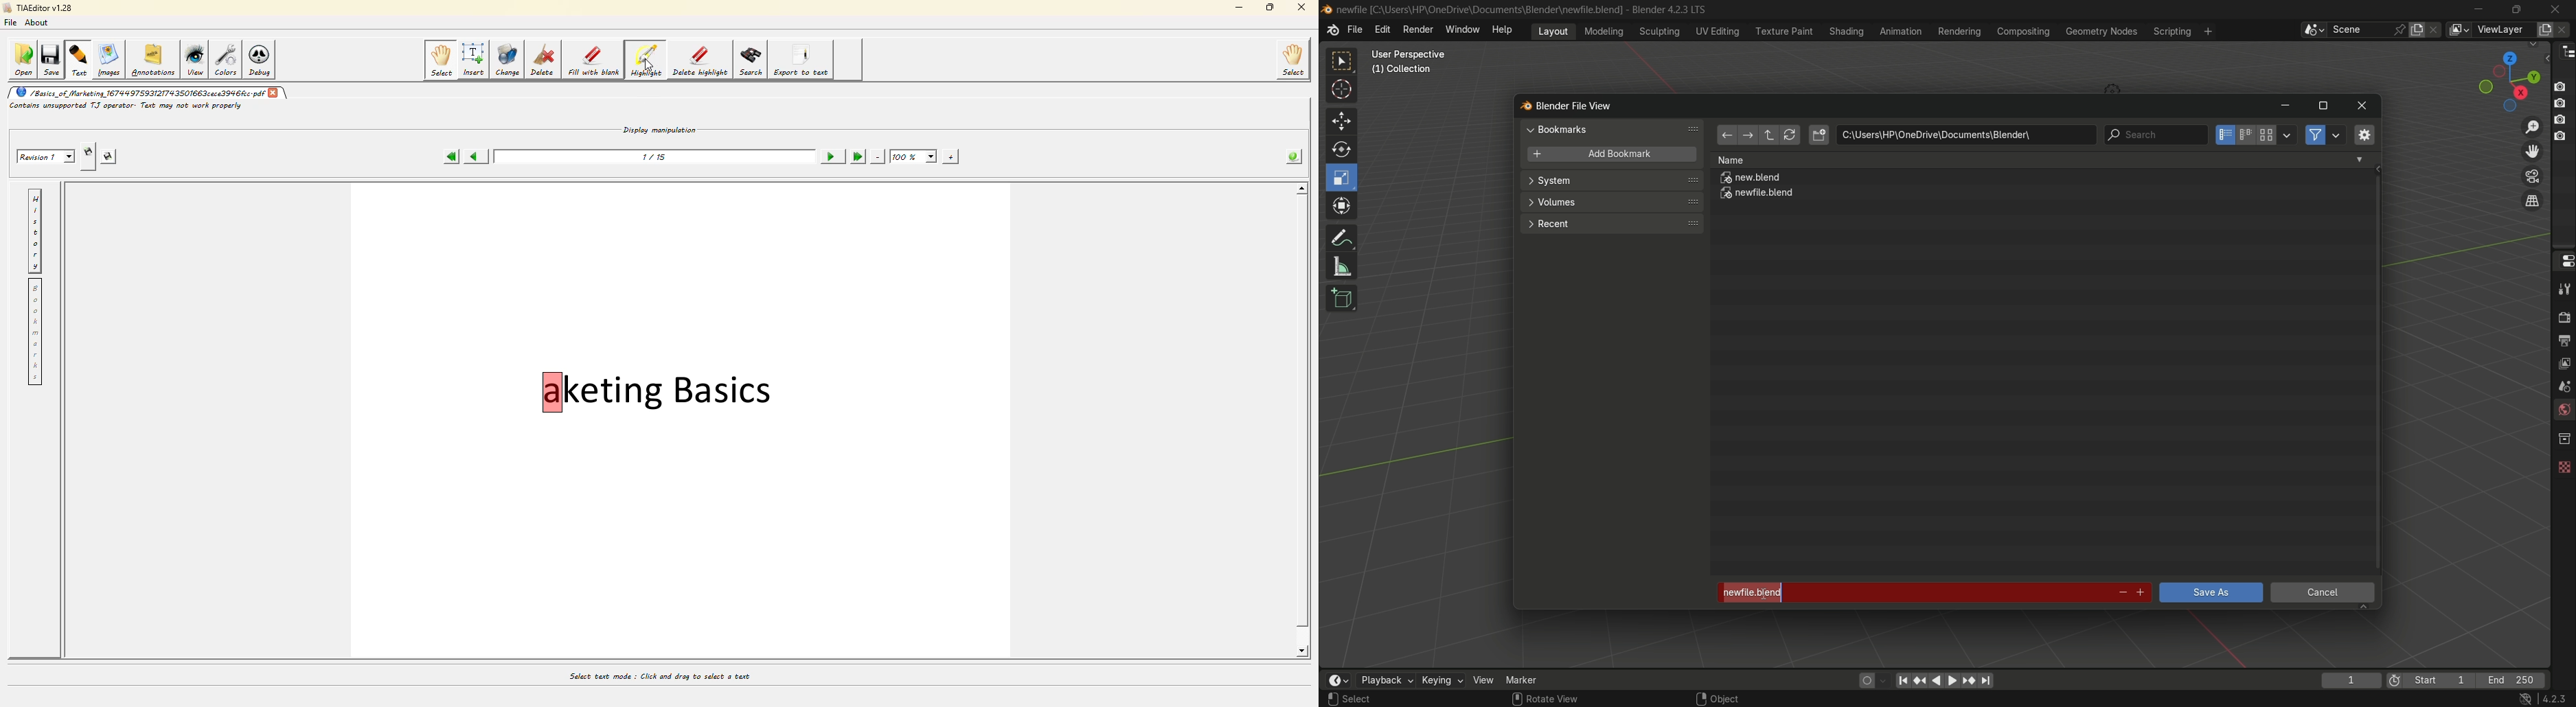 The image size is (2576, 728). I want to click on new.blend file, so click(1751, 179).